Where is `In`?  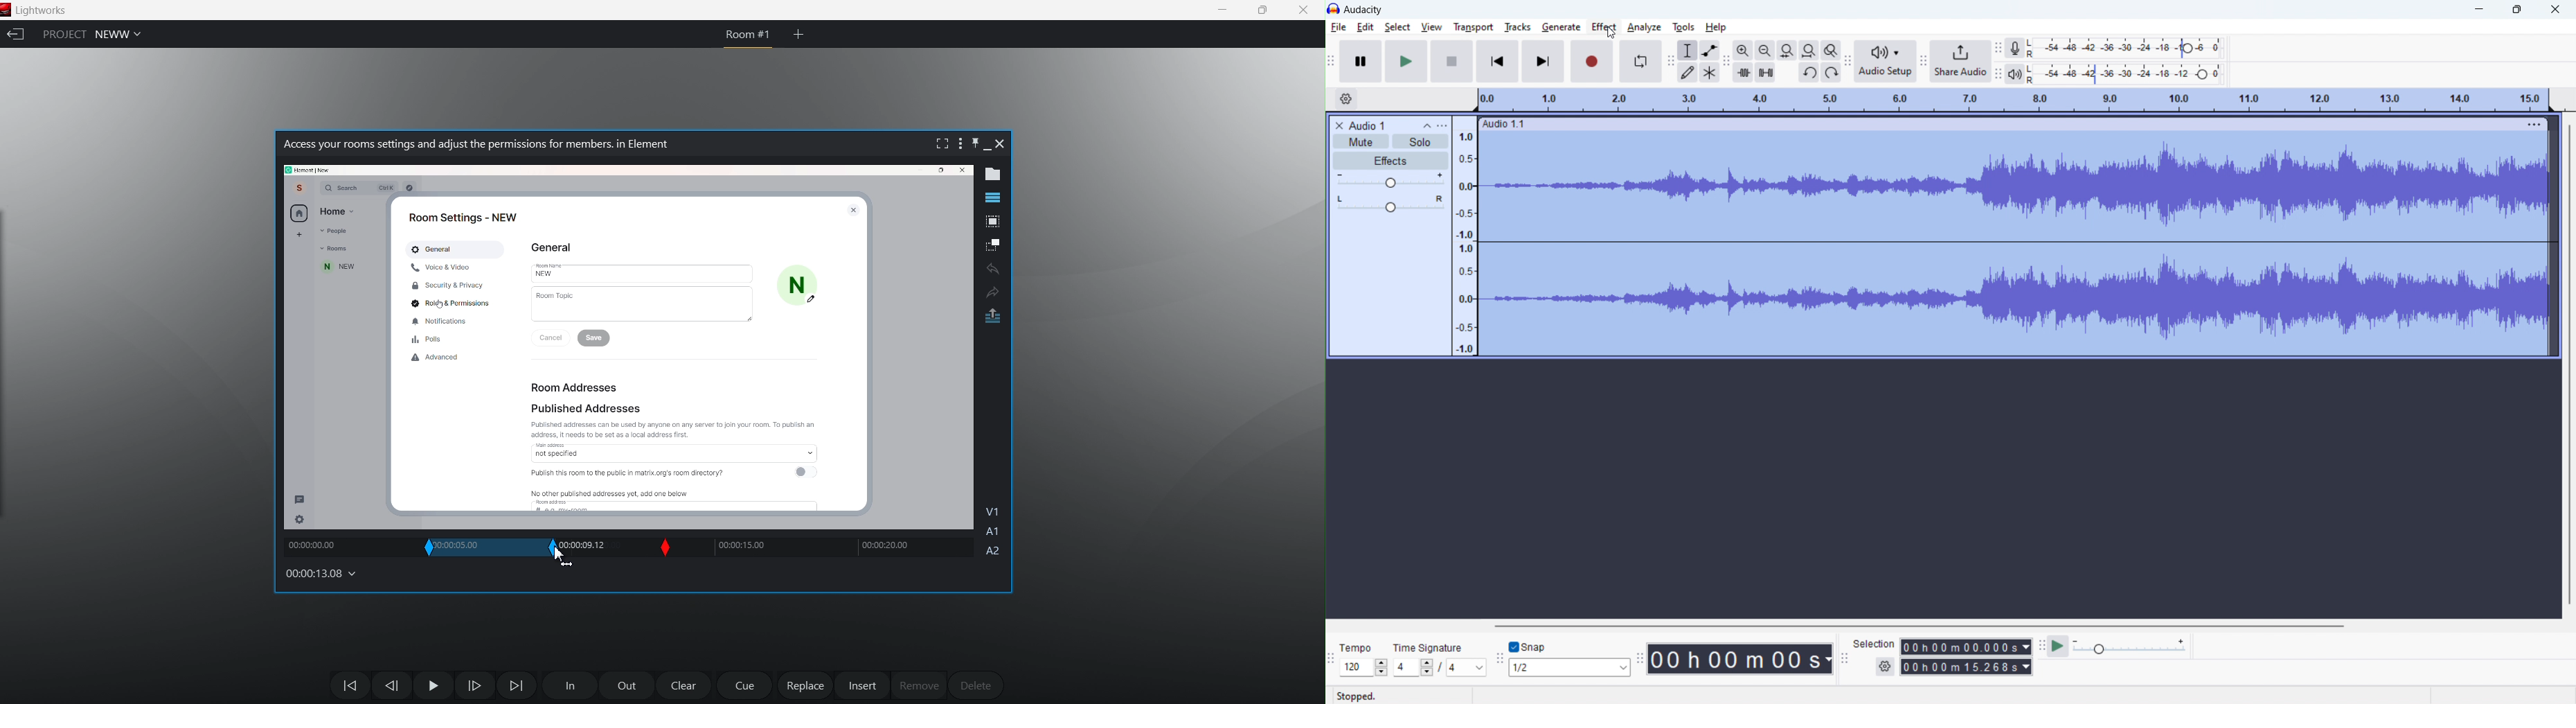
In is located at coordinates (569, 684).